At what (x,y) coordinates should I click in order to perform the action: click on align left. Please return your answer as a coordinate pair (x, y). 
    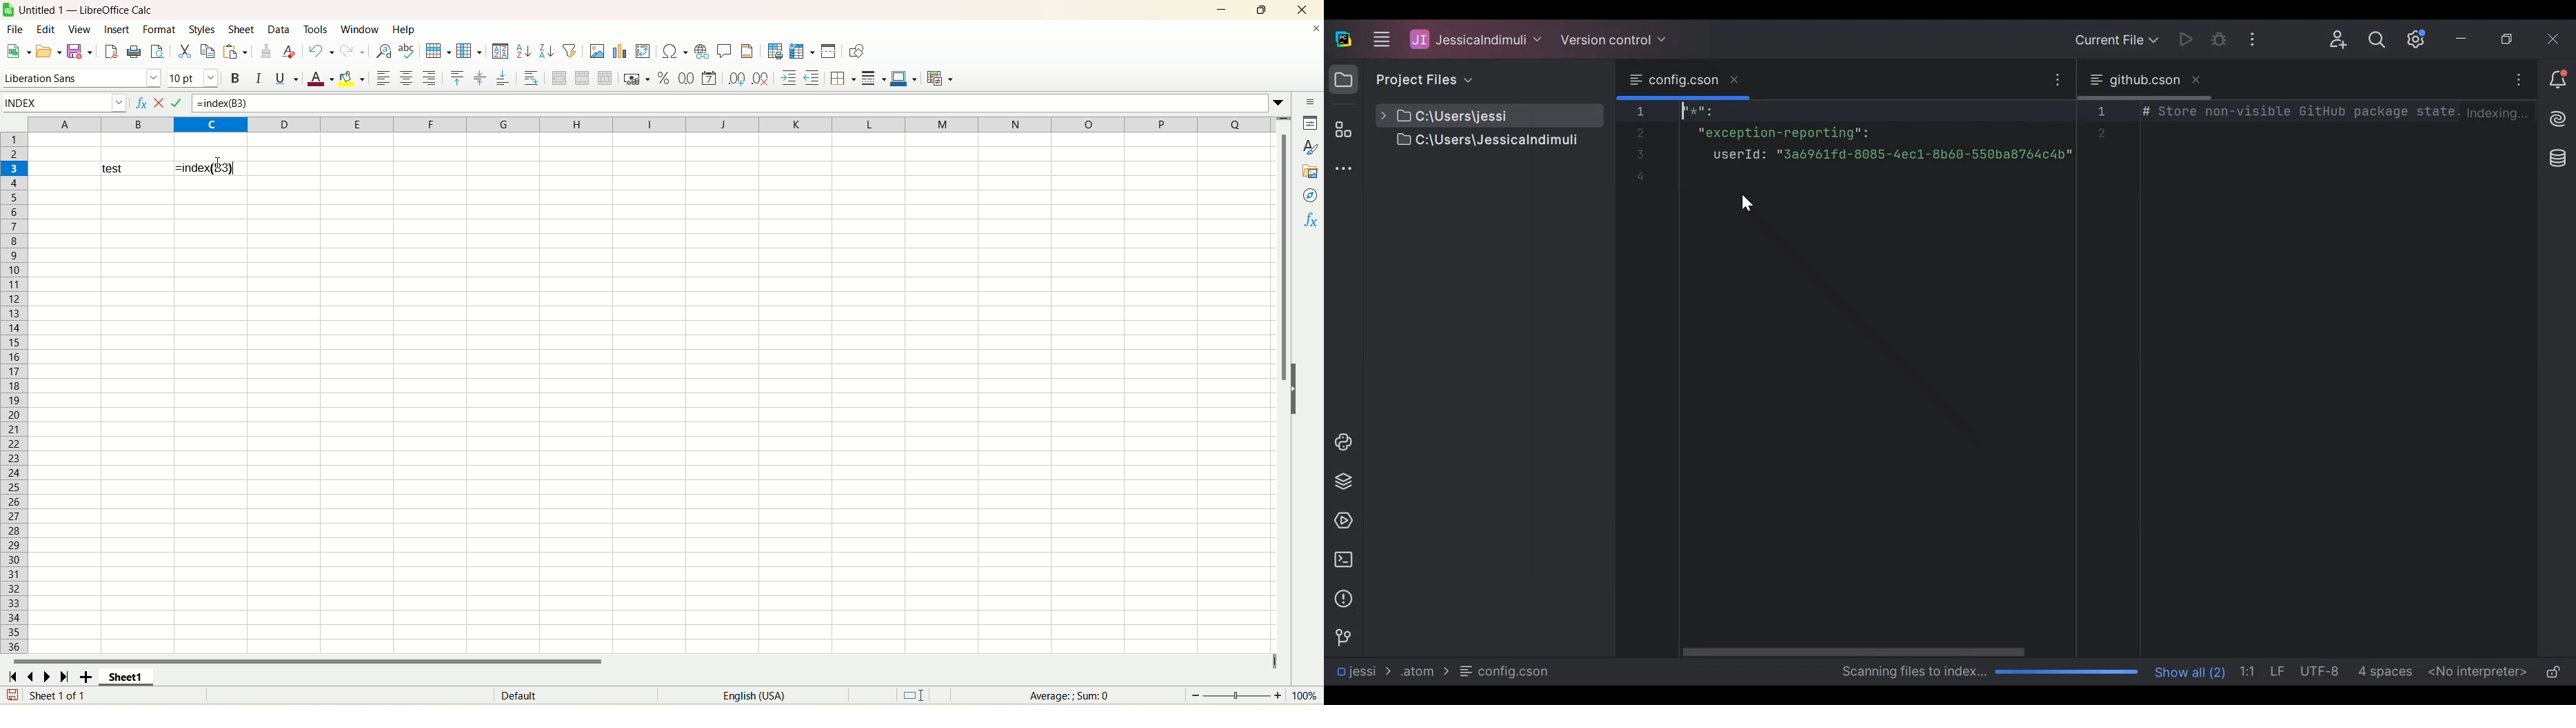
    Looking at the image, I should click on (383, 78).